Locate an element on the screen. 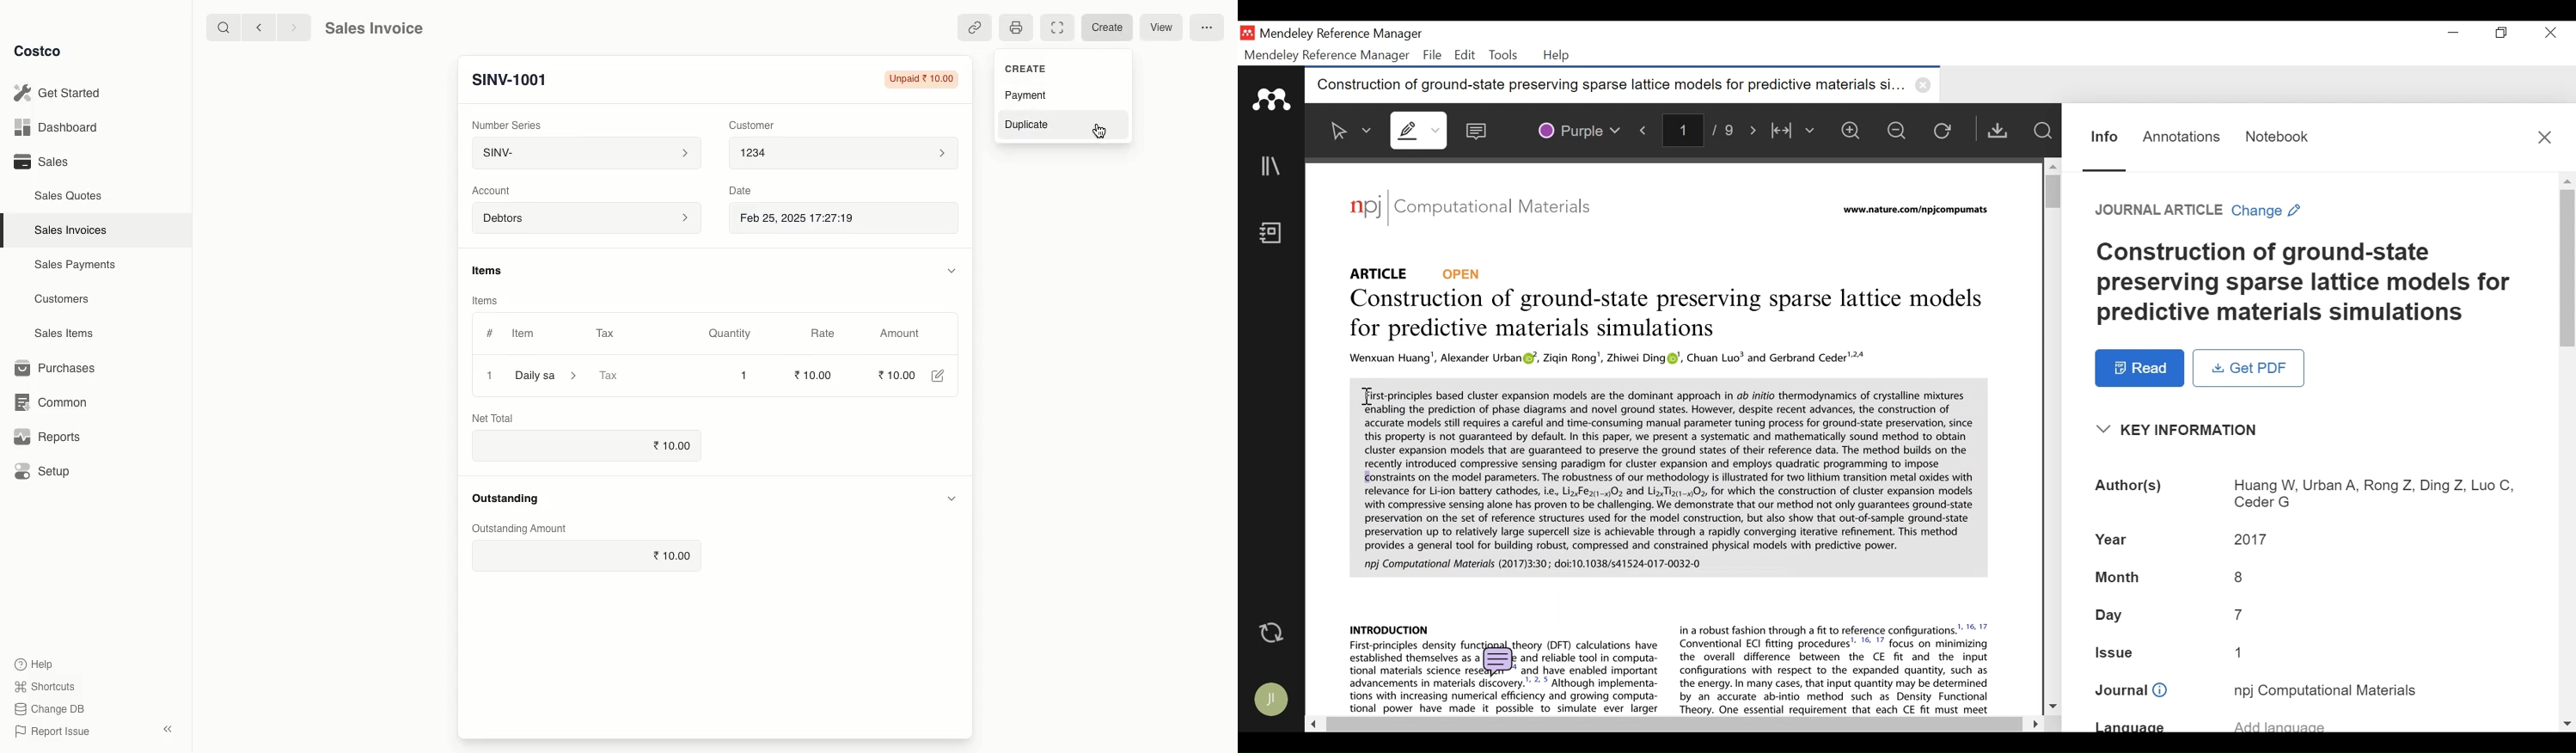 The height and width of the screenshot is (756, 2576). Feb 25, 2025 17:27:19 is located at coordinates (809, 220).